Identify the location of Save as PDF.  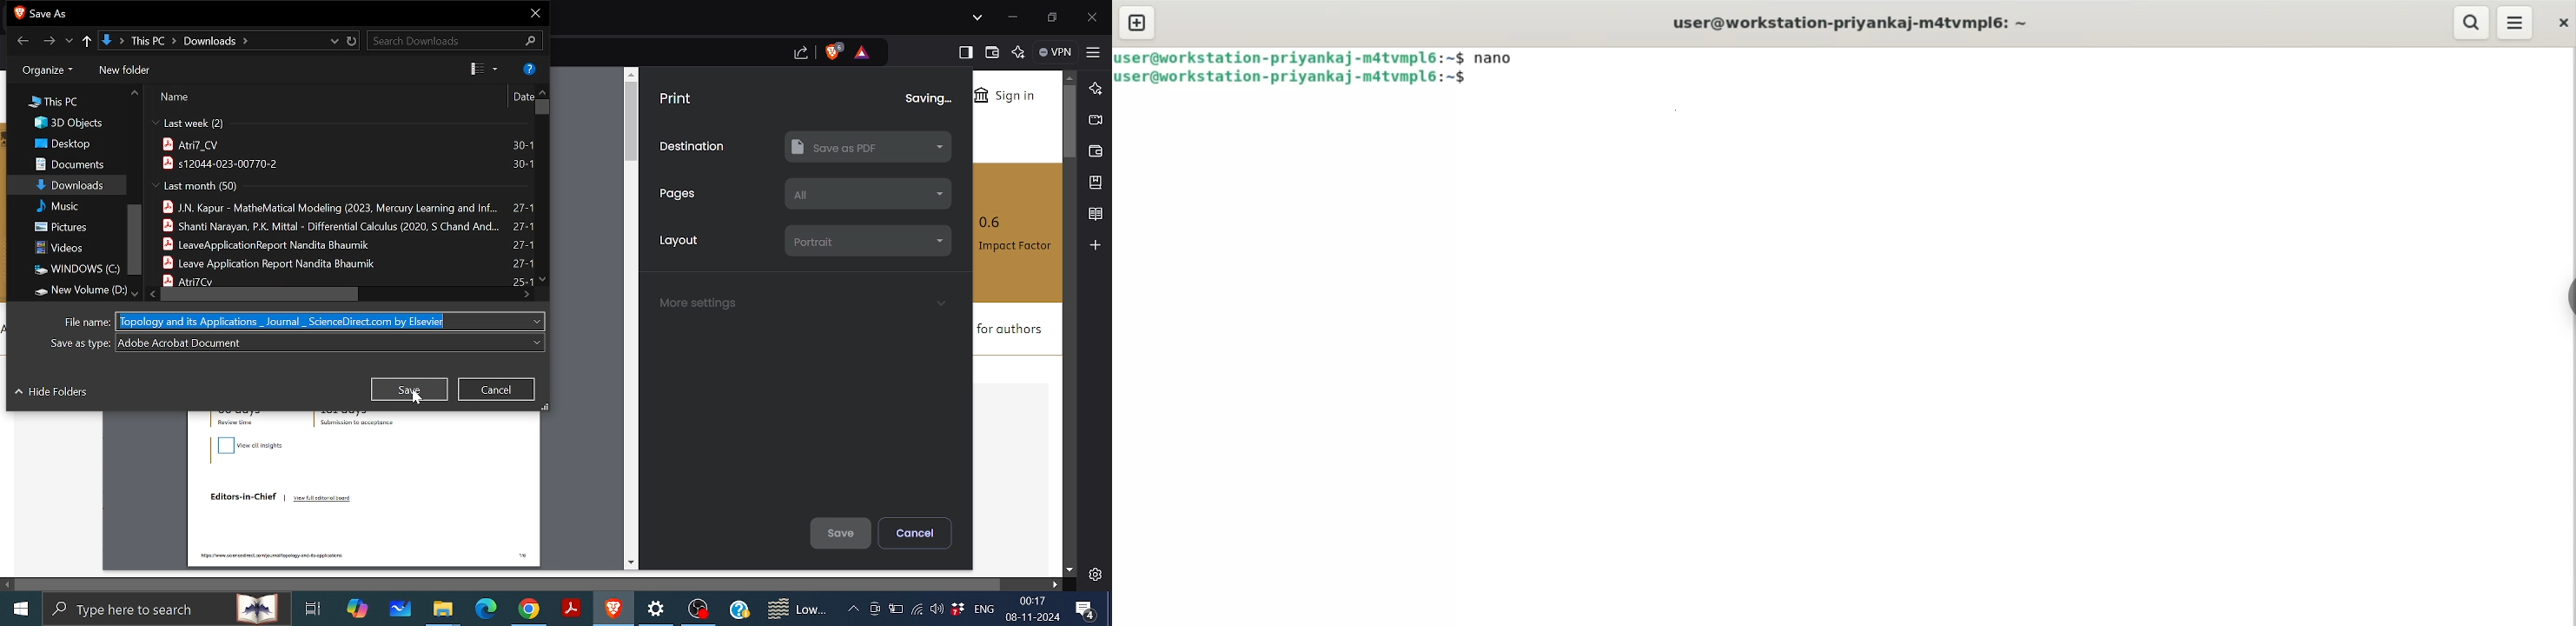
(864, 148).